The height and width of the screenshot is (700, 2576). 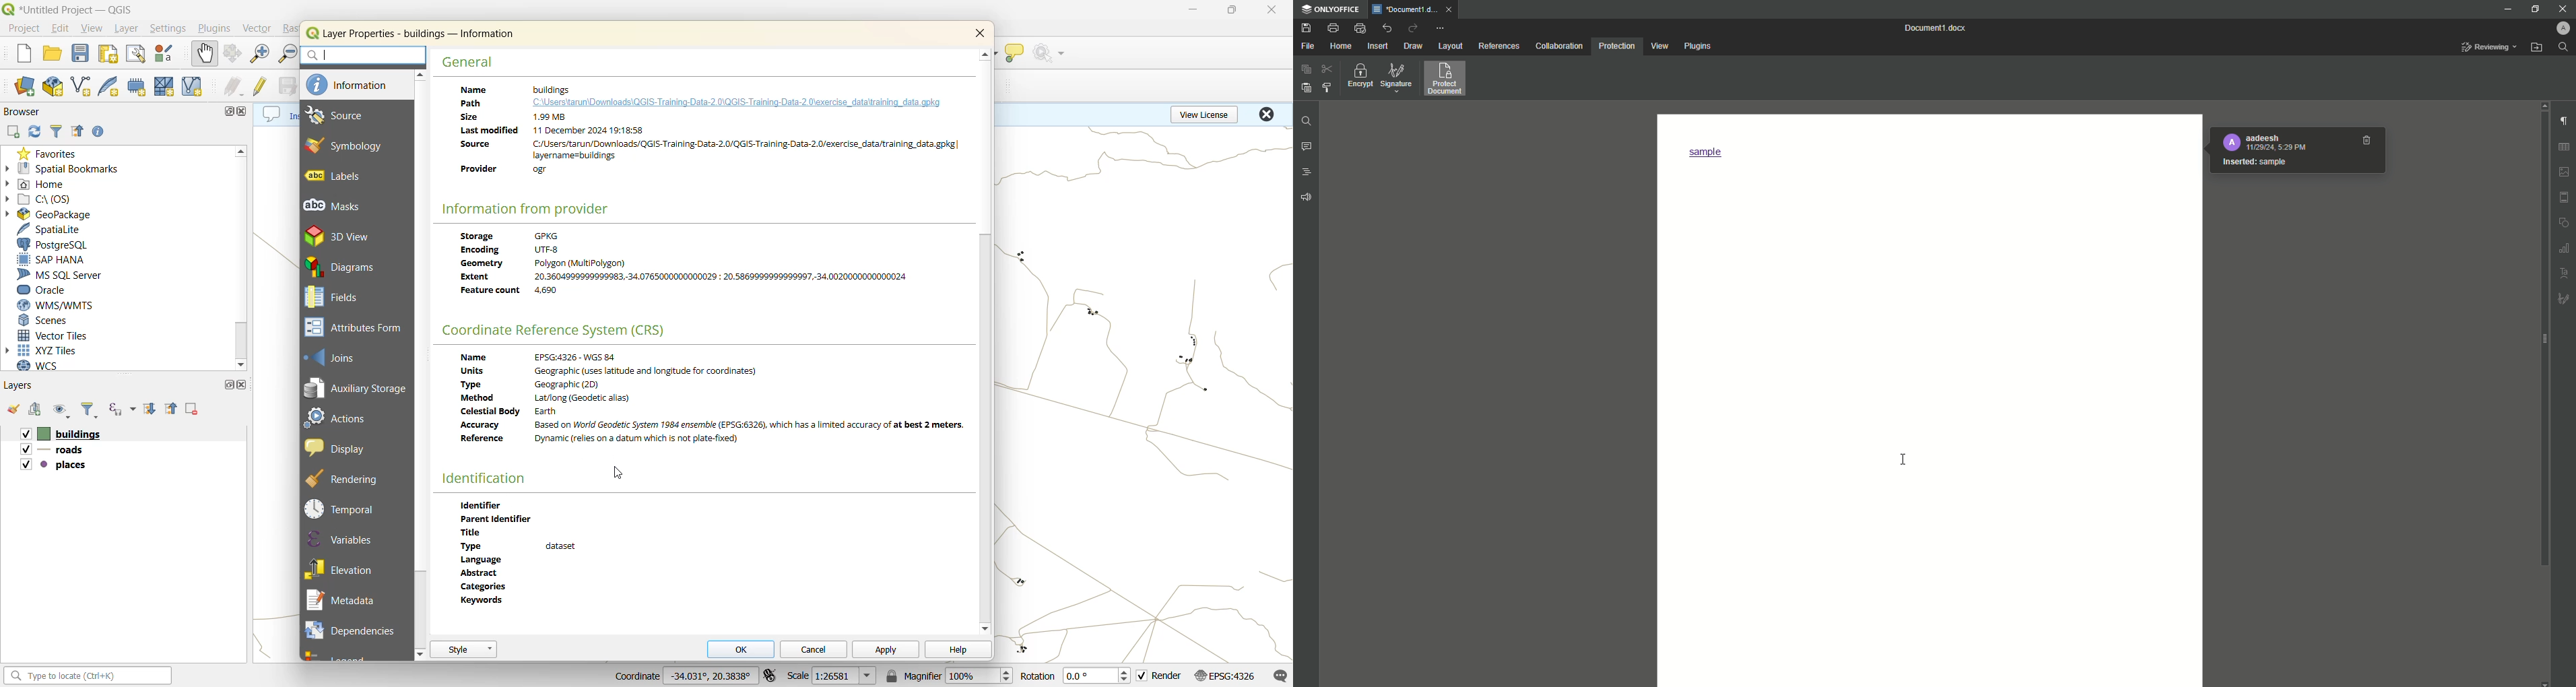 What do you see at coordinates (196, 410) in the screenshot?
I see `remove` at bounding box center [196, 410].